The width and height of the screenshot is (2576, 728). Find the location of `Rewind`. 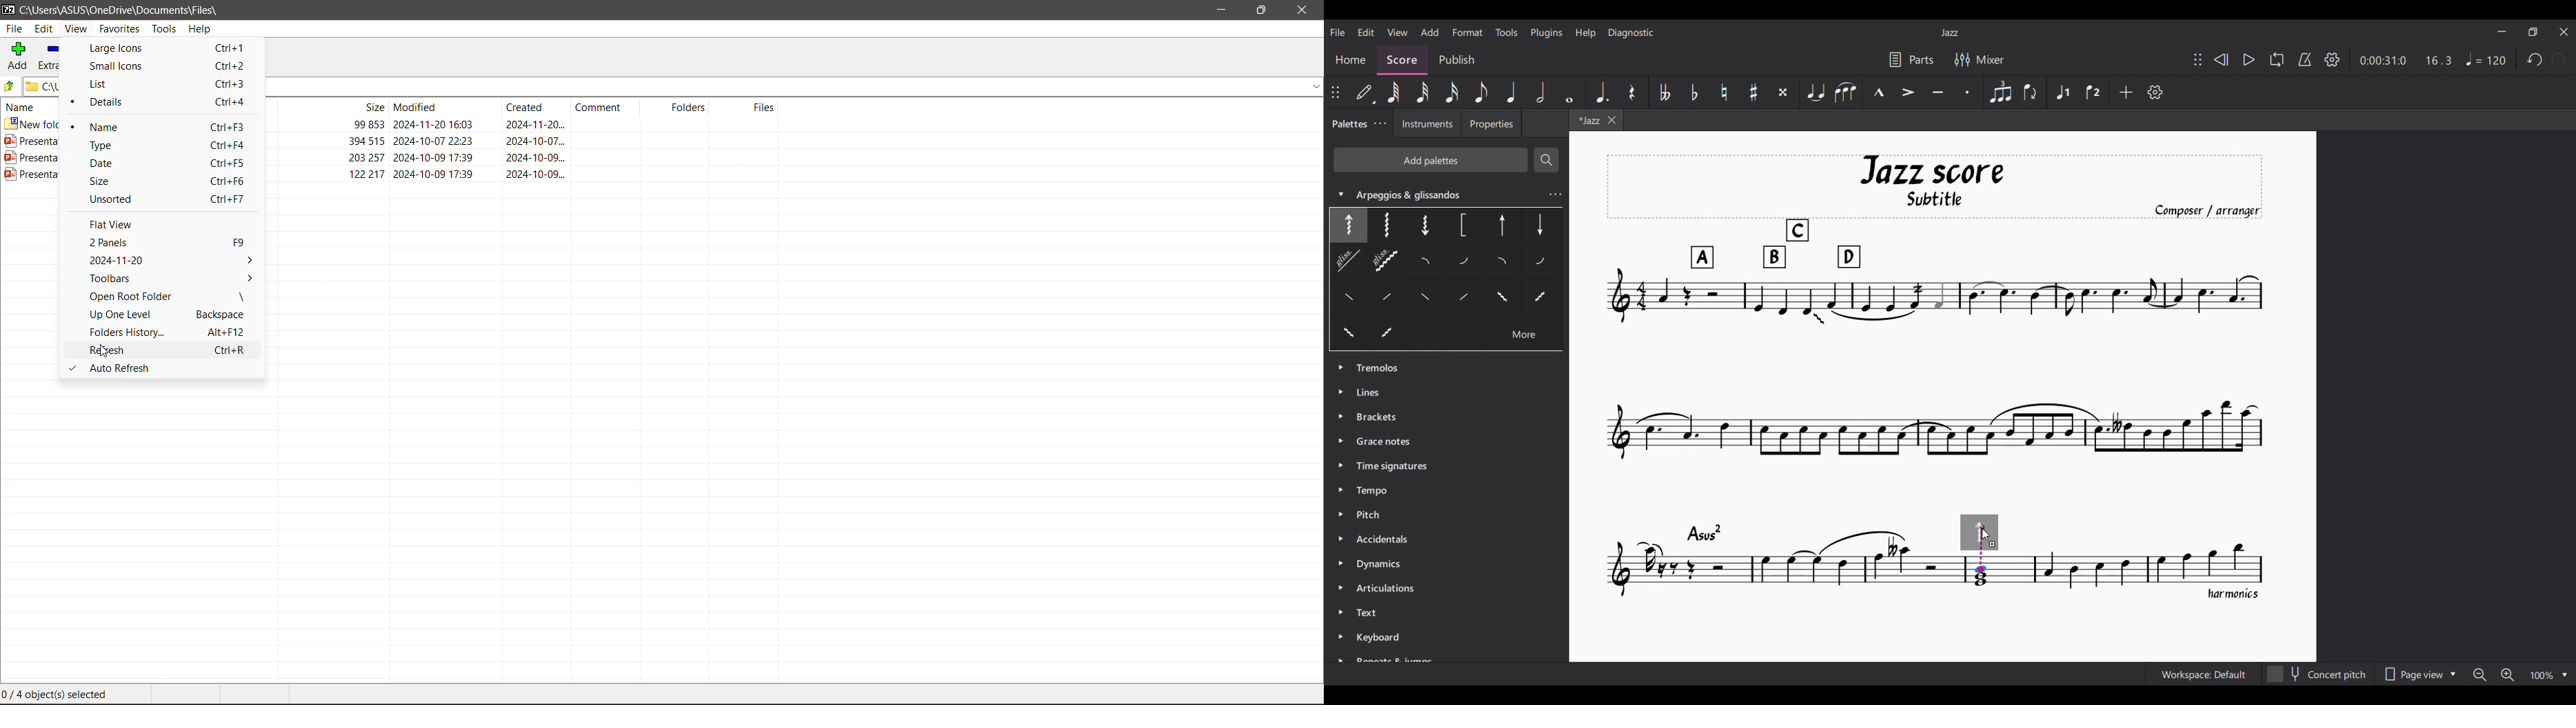

Rewind is located at coordinates (2222, 59).